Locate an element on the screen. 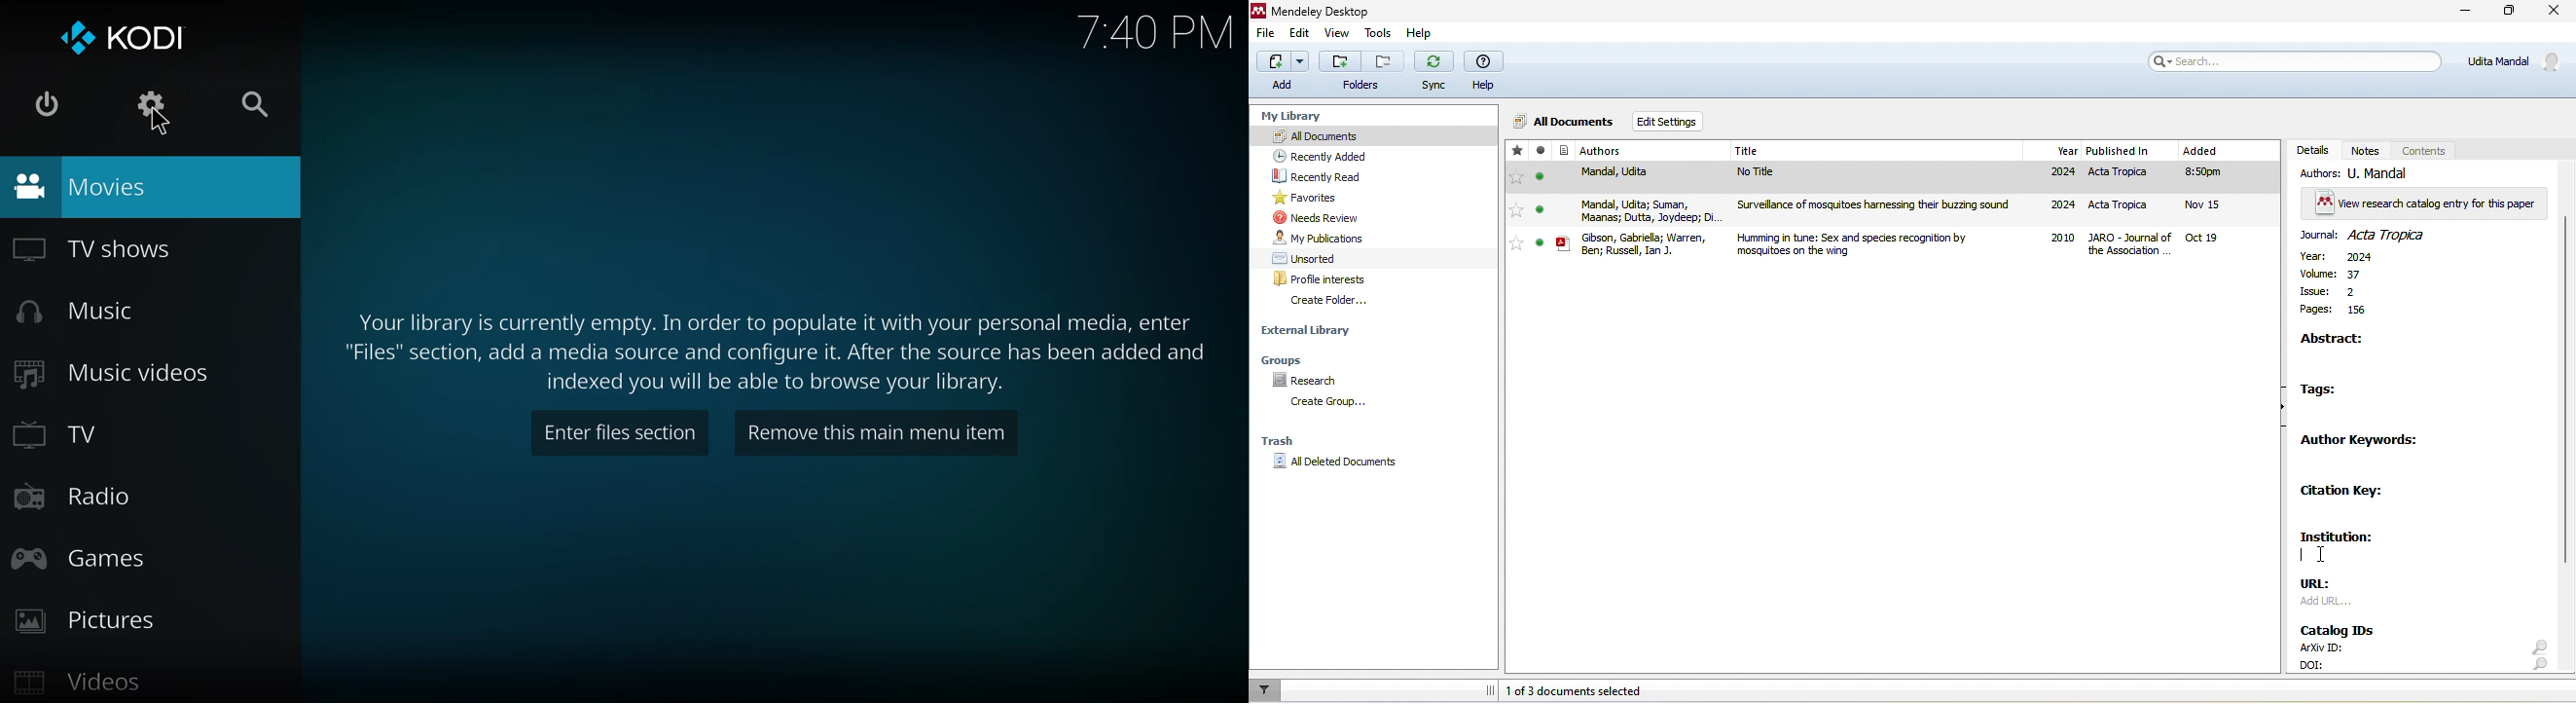  catalog ids is located at coordinates (2340, 627).